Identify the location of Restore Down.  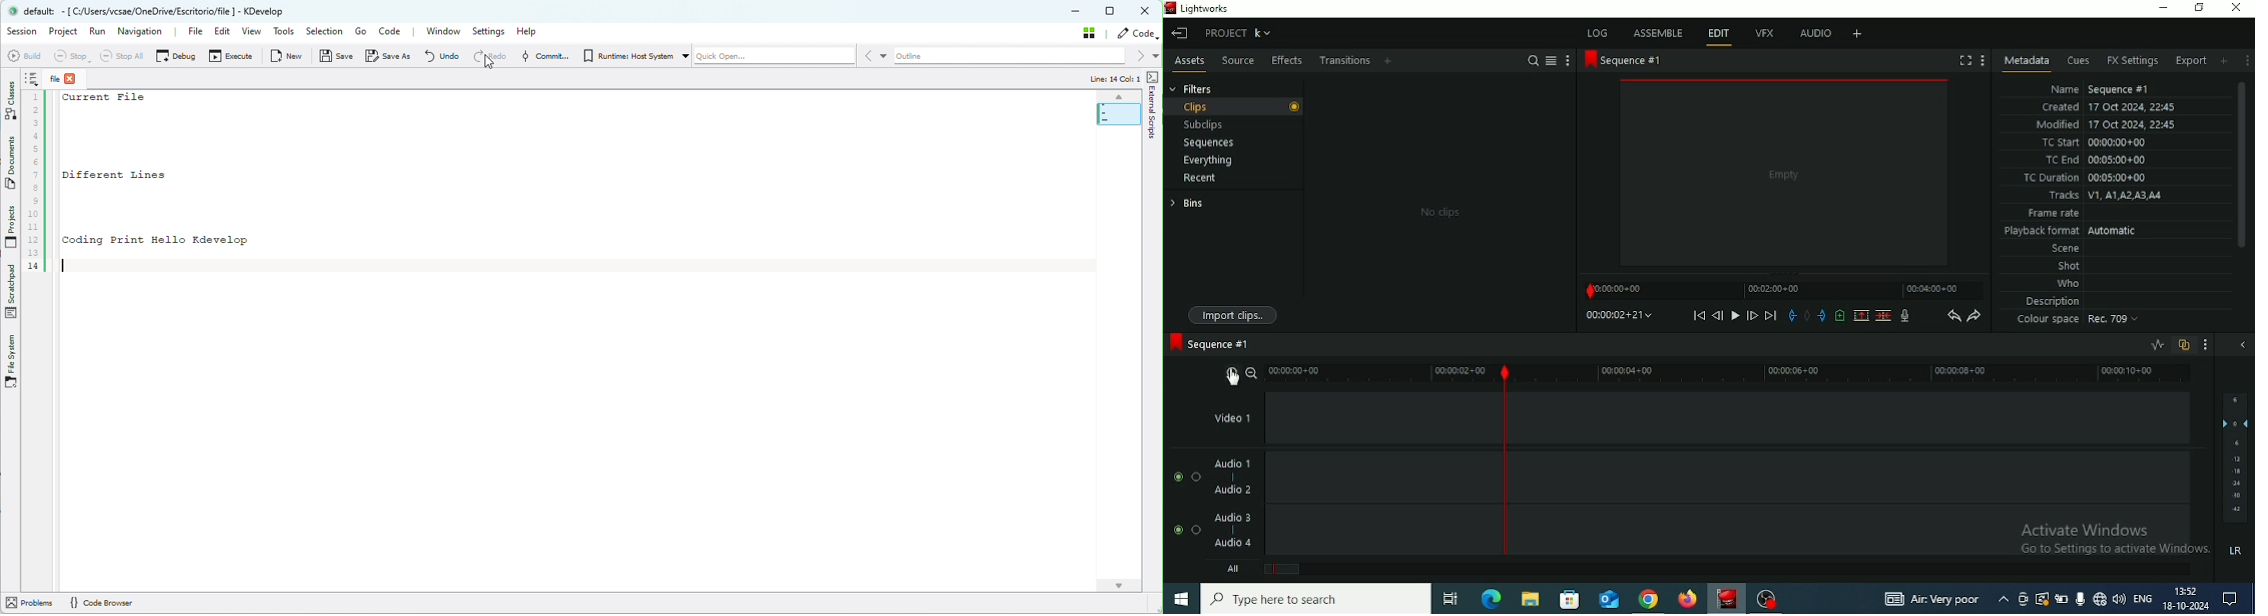
(2200, 8).